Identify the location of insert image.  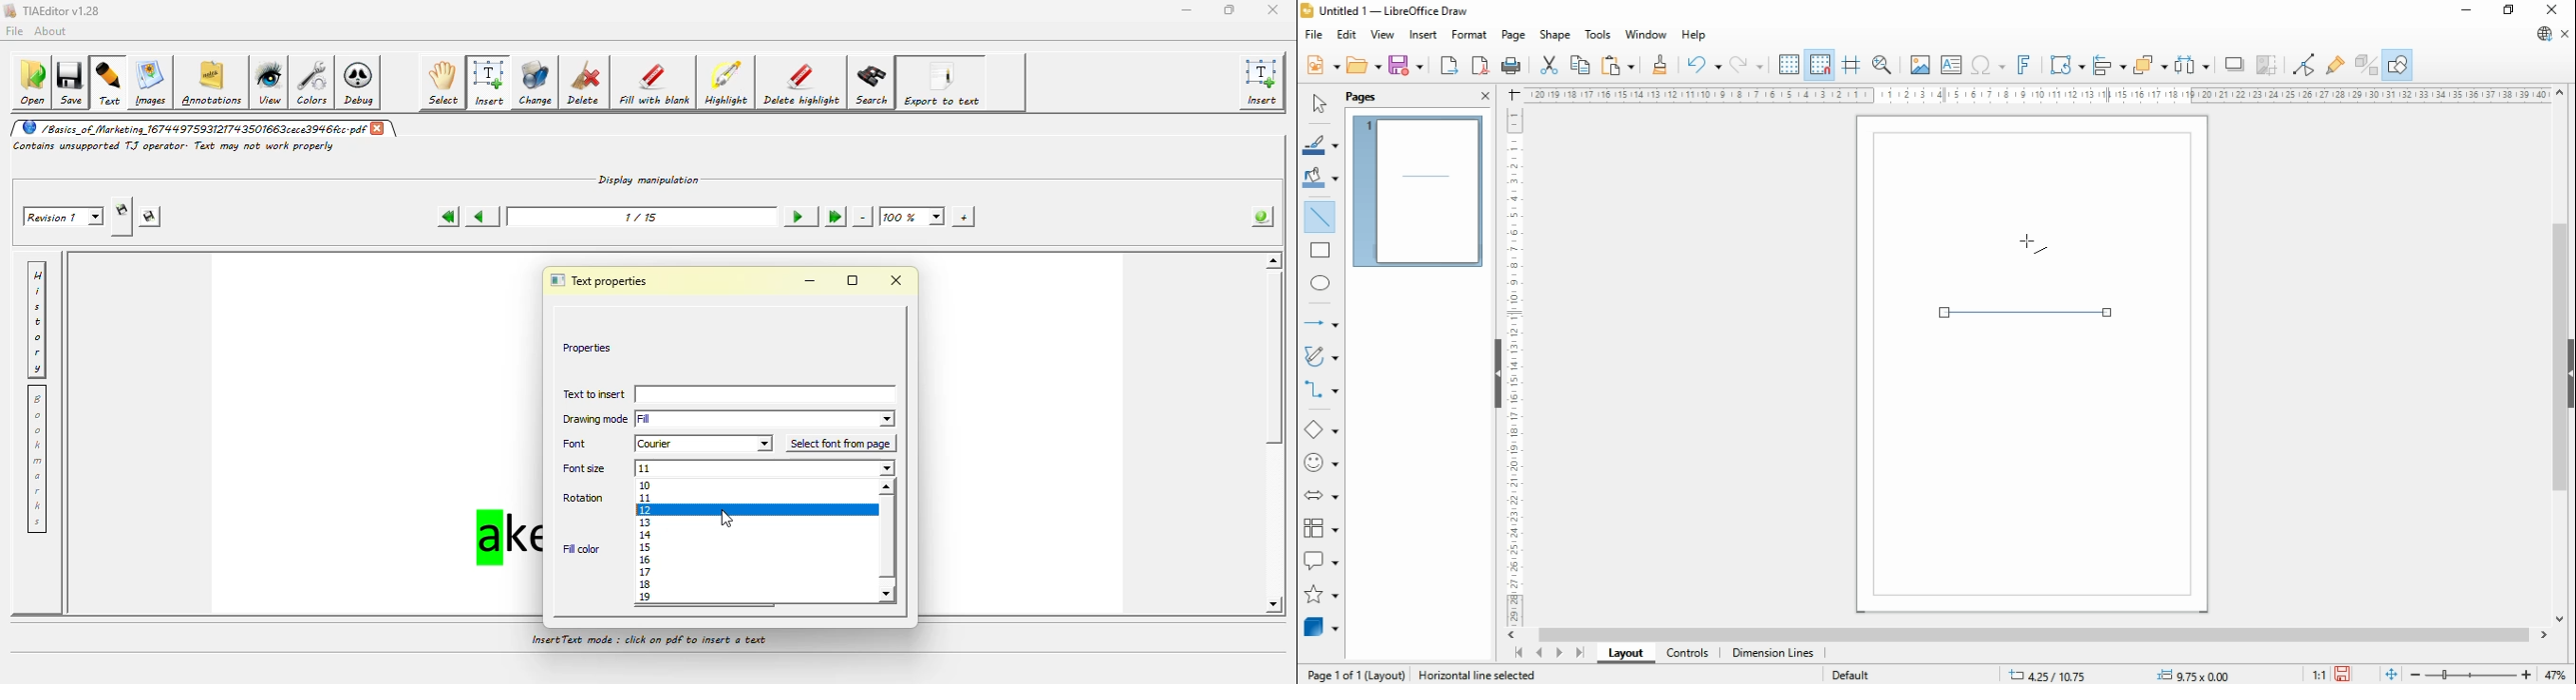
(1919, 64).